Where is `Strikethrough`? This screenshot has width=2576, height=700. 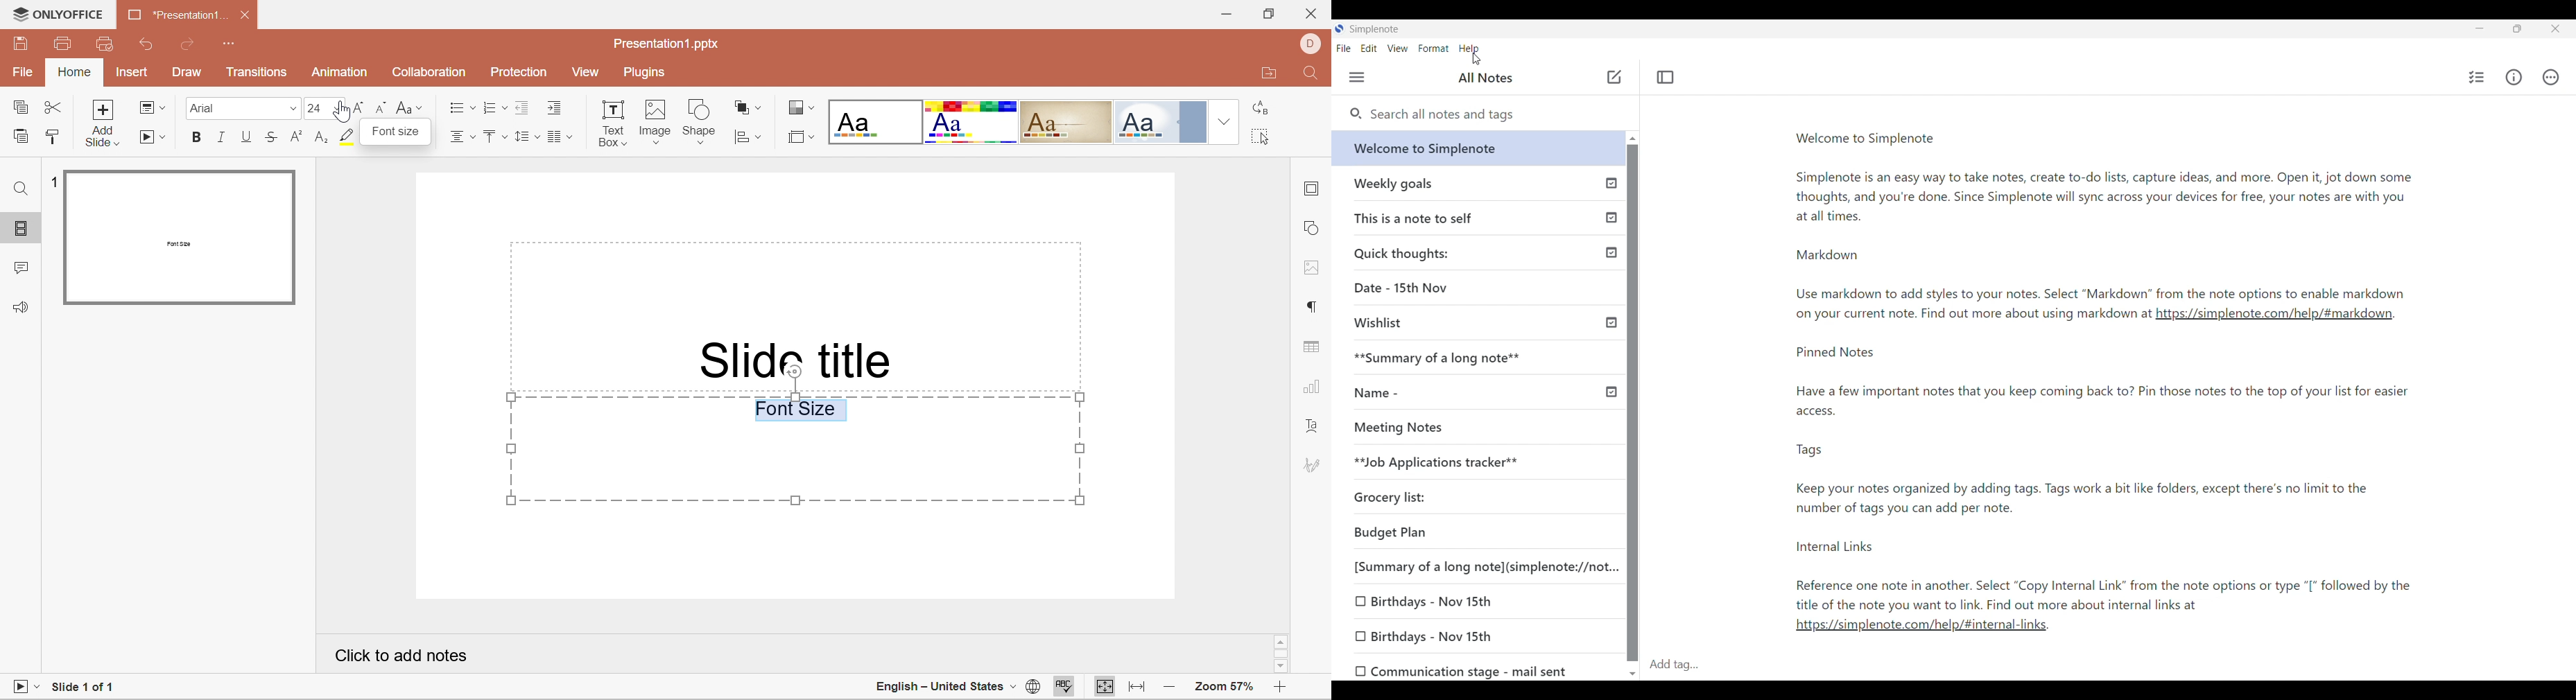 Strikethrough is located at coordinates (273, 134).